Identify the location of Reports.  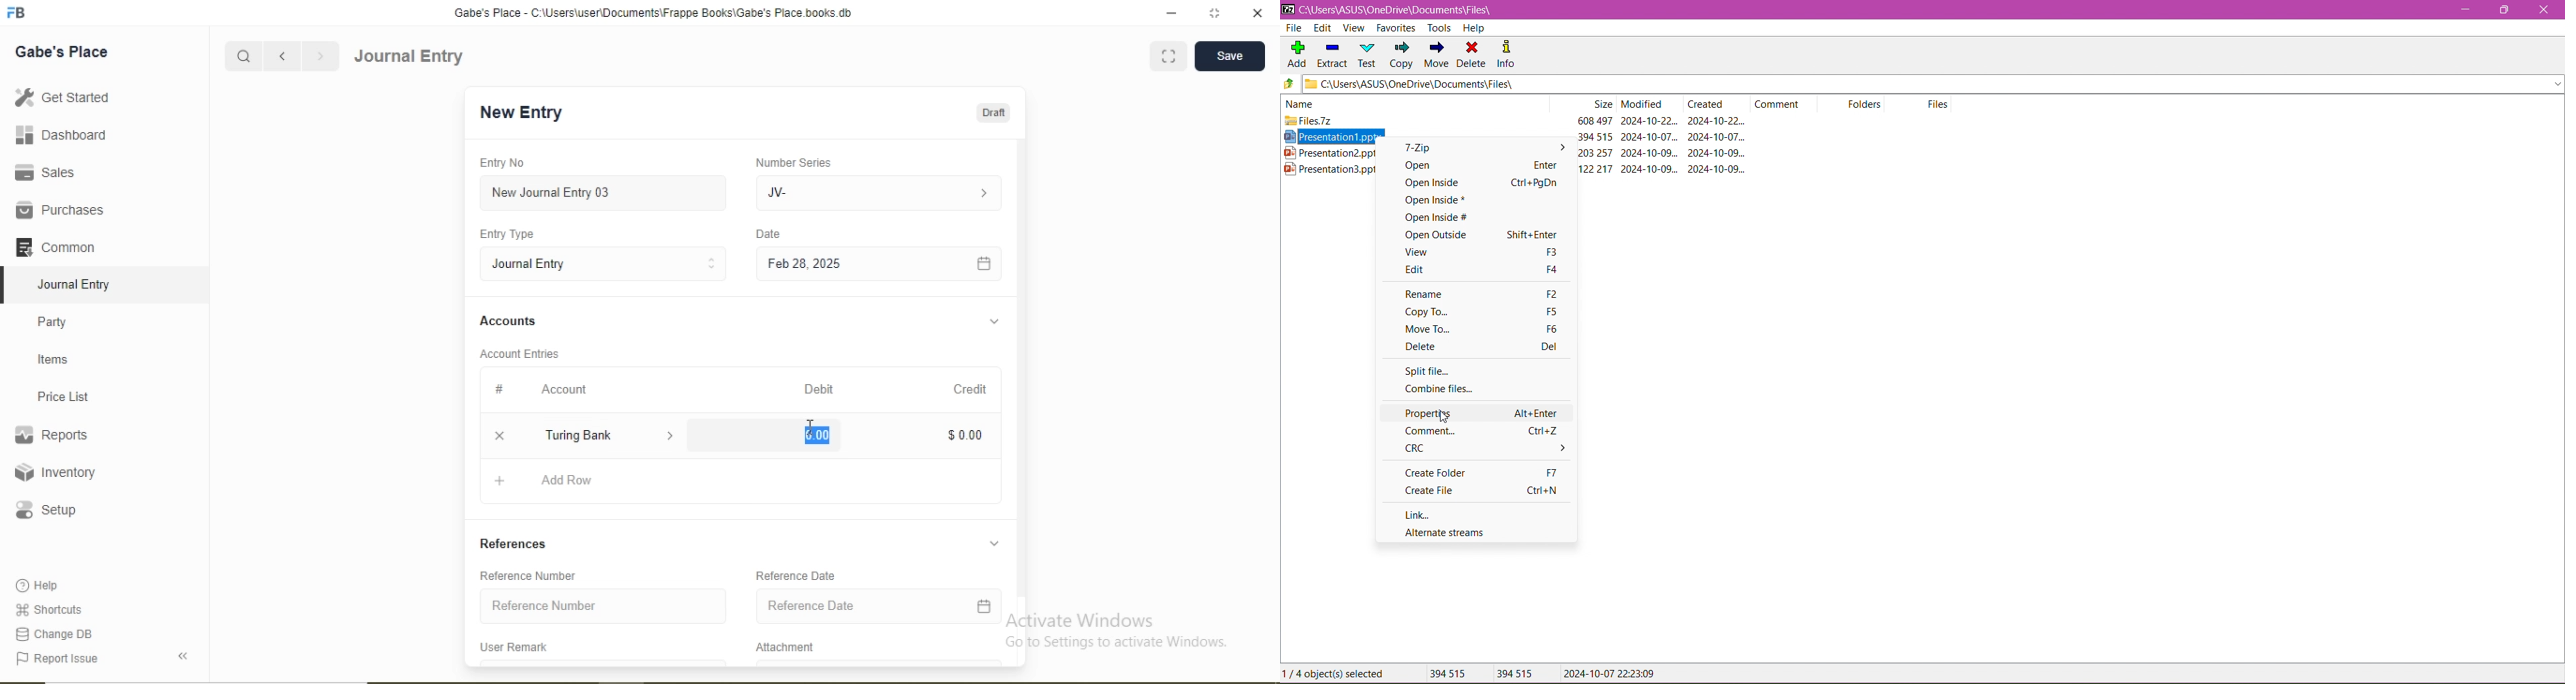
(51, 435).